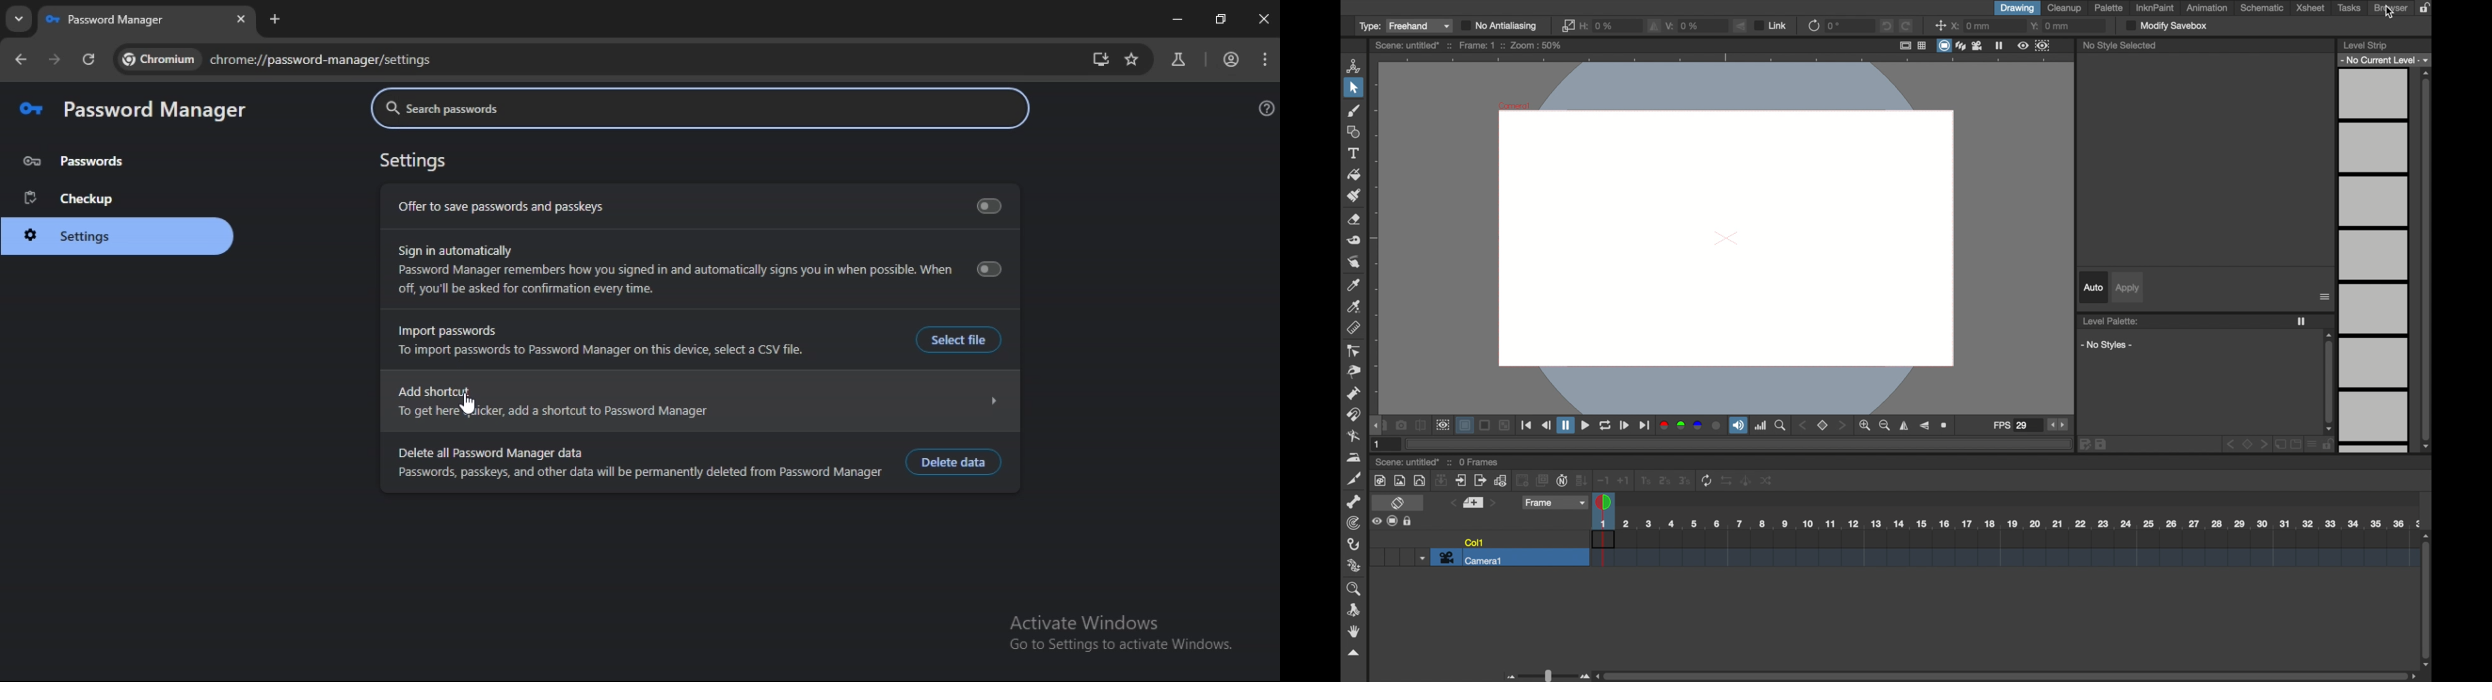 The image size is (2492, 700). What do you see at coordinates (1420, 26) in the screenshot?
I see `freehand` at bounding box center [1420, 26].